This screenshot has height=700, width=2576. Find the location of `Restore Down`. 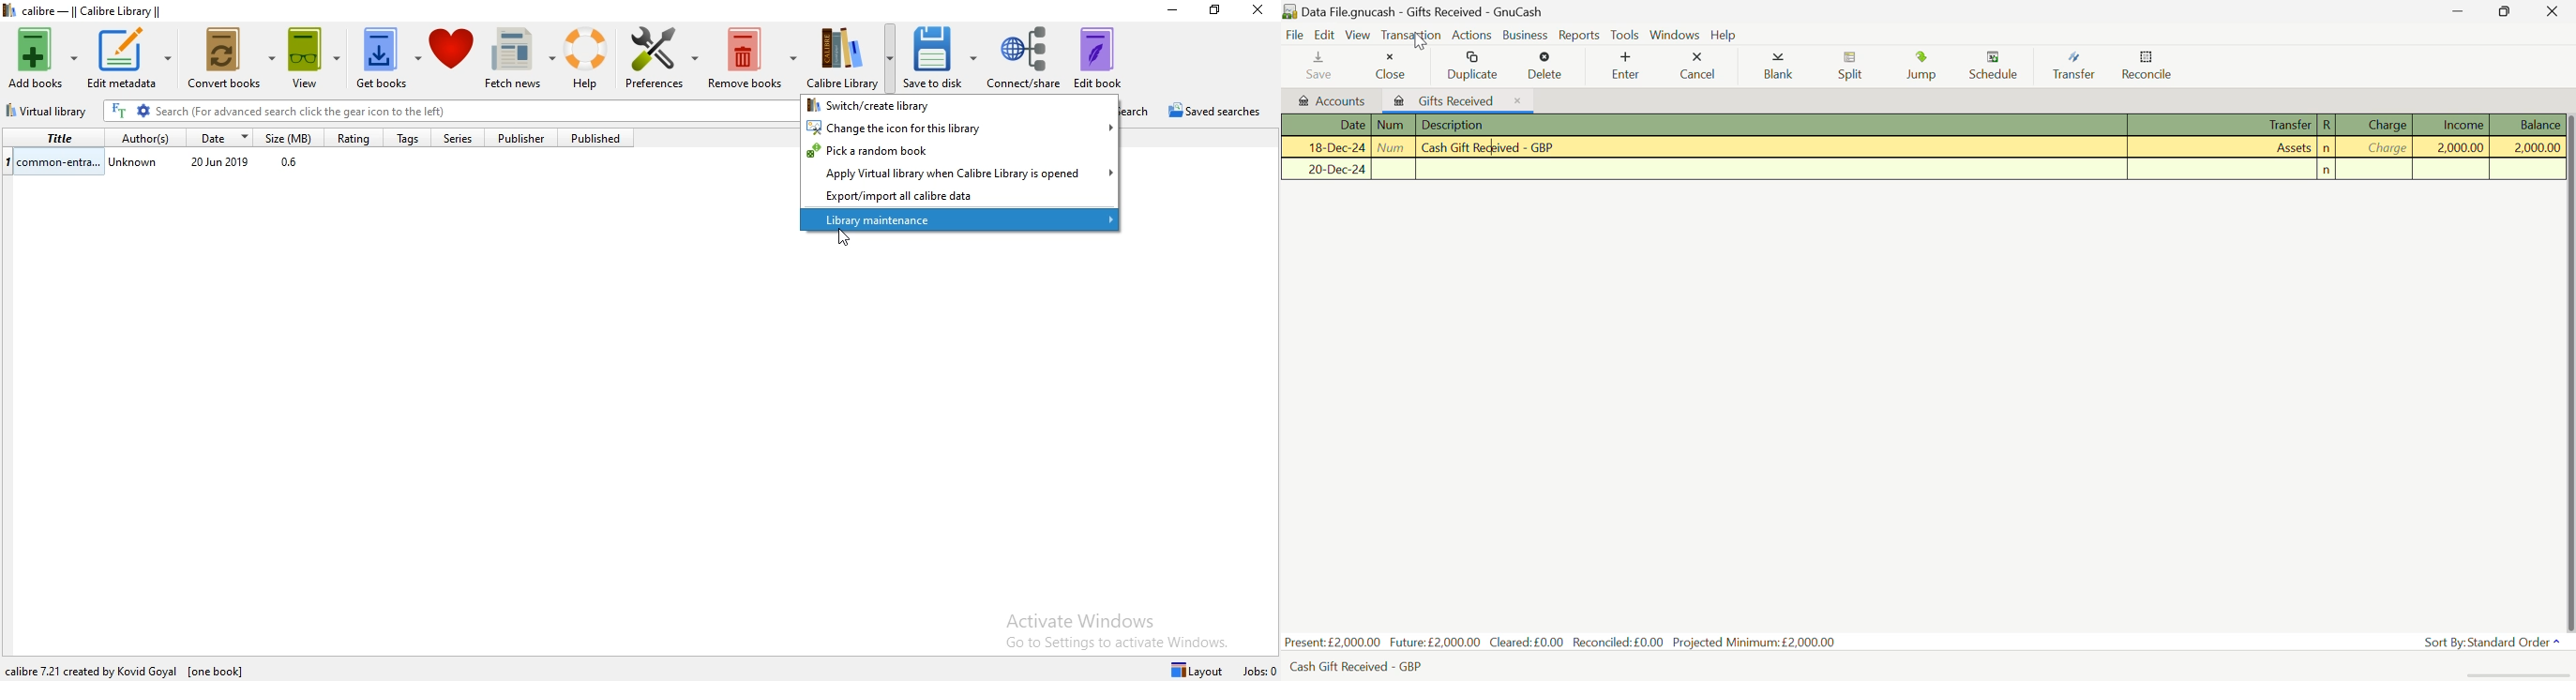

Restore Down is located at coordinates (2461, 11).